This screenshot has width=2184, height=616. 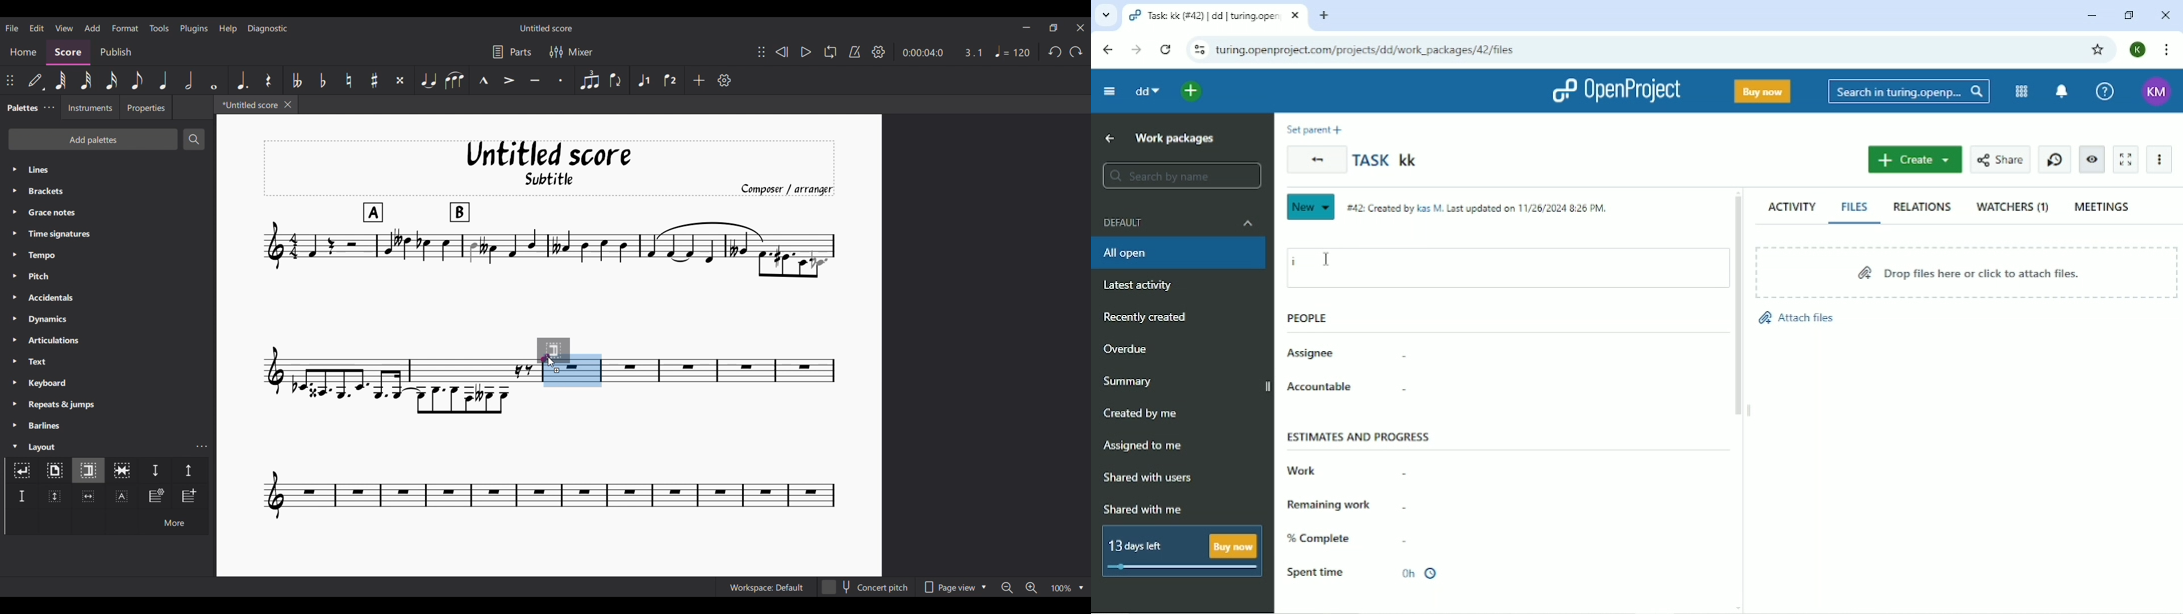 I want to click on Score, current section highlighted, so click(x=68, y=52).